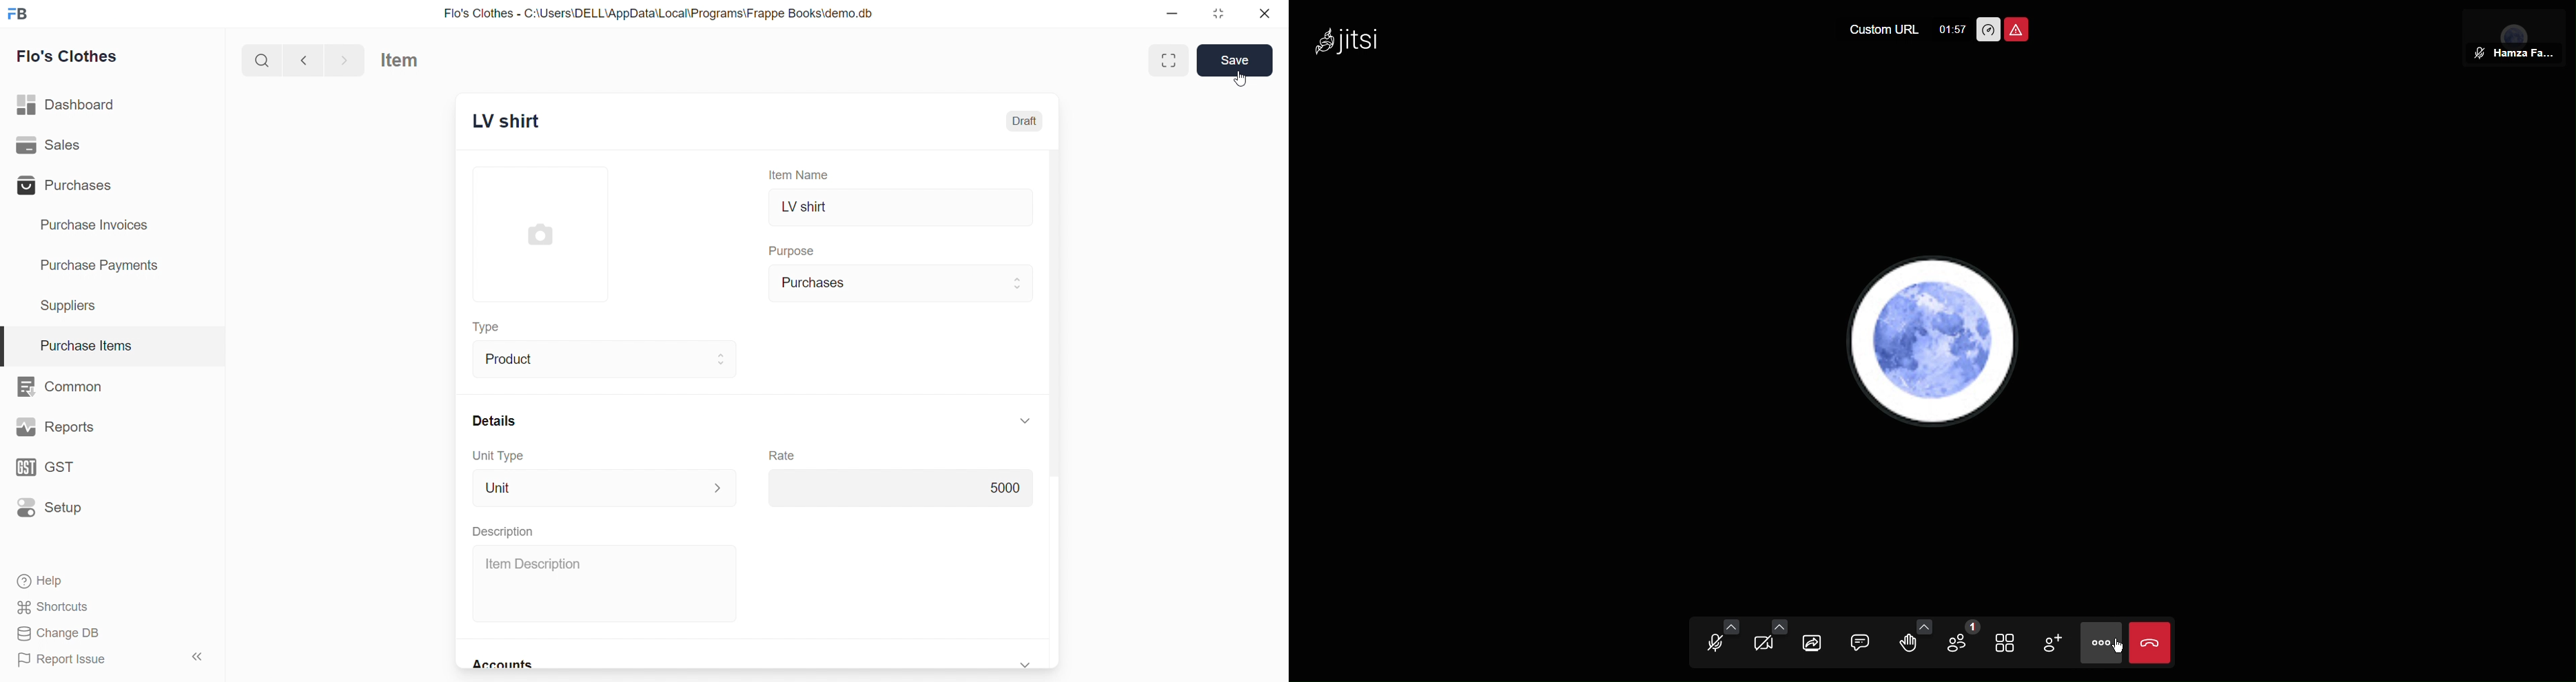  I want to click on Accounts, so click(507, 665).